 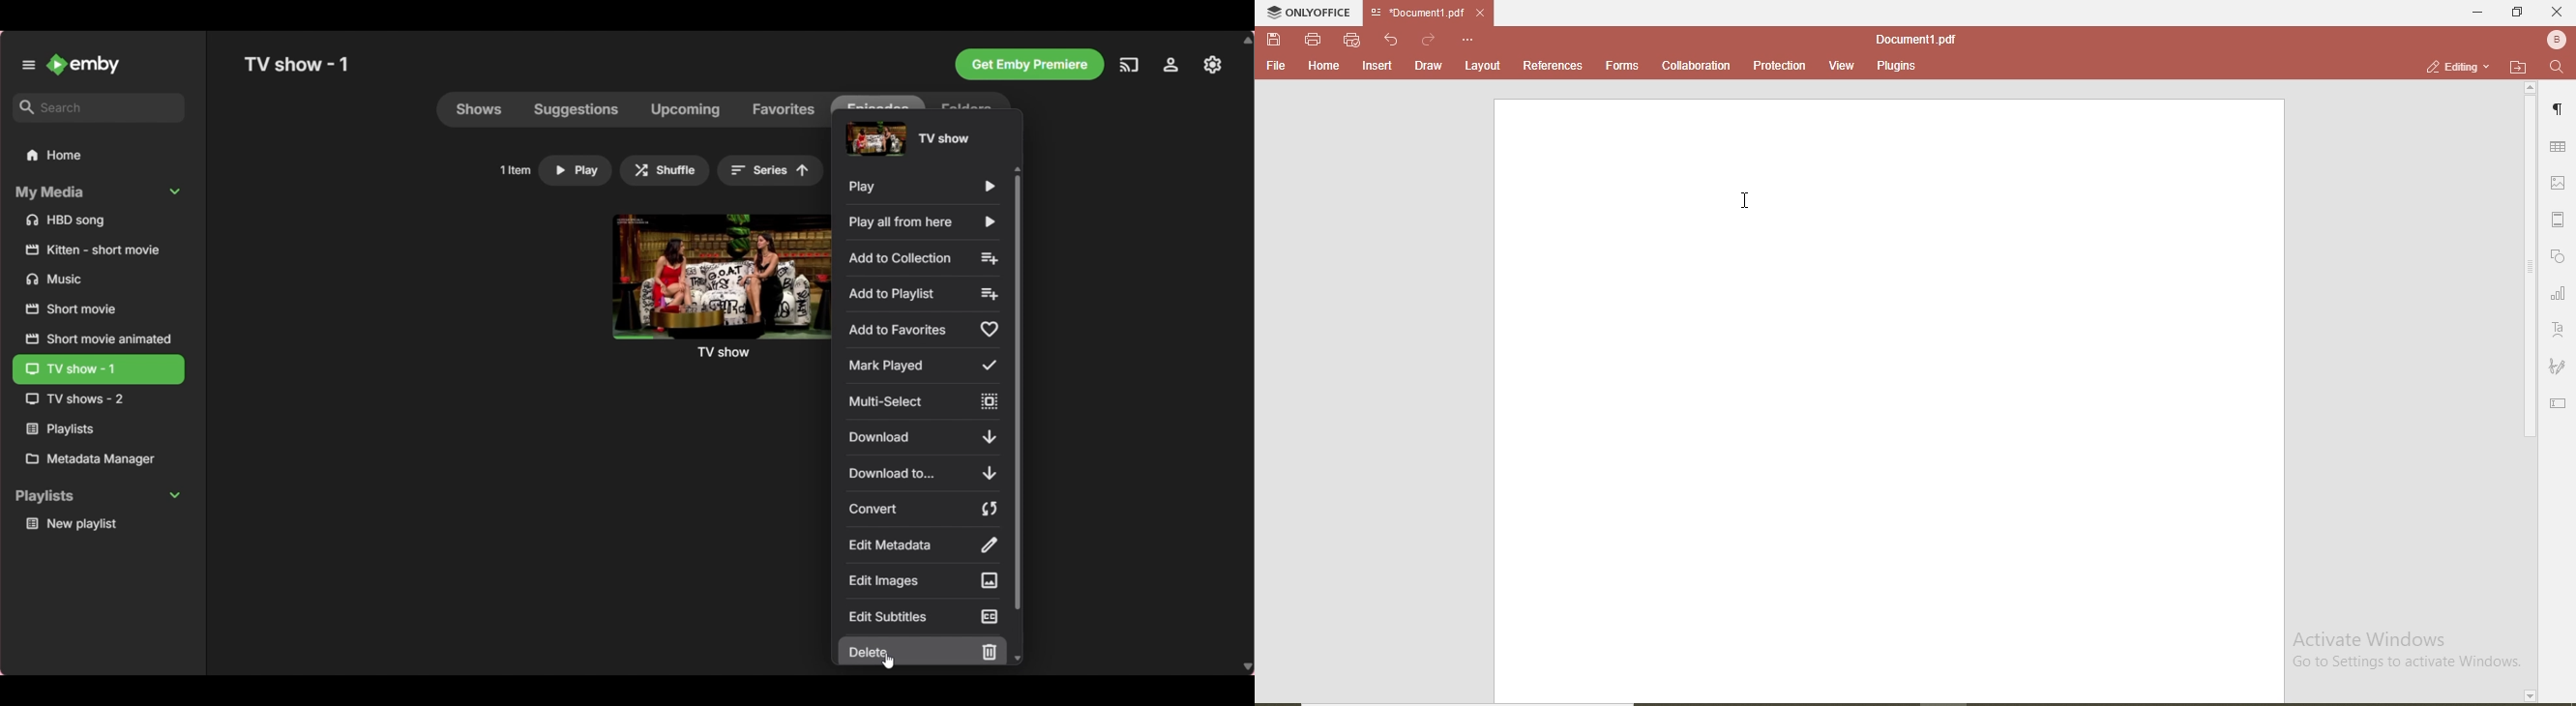 I want to click on Folders, so click(x=968, y=100).